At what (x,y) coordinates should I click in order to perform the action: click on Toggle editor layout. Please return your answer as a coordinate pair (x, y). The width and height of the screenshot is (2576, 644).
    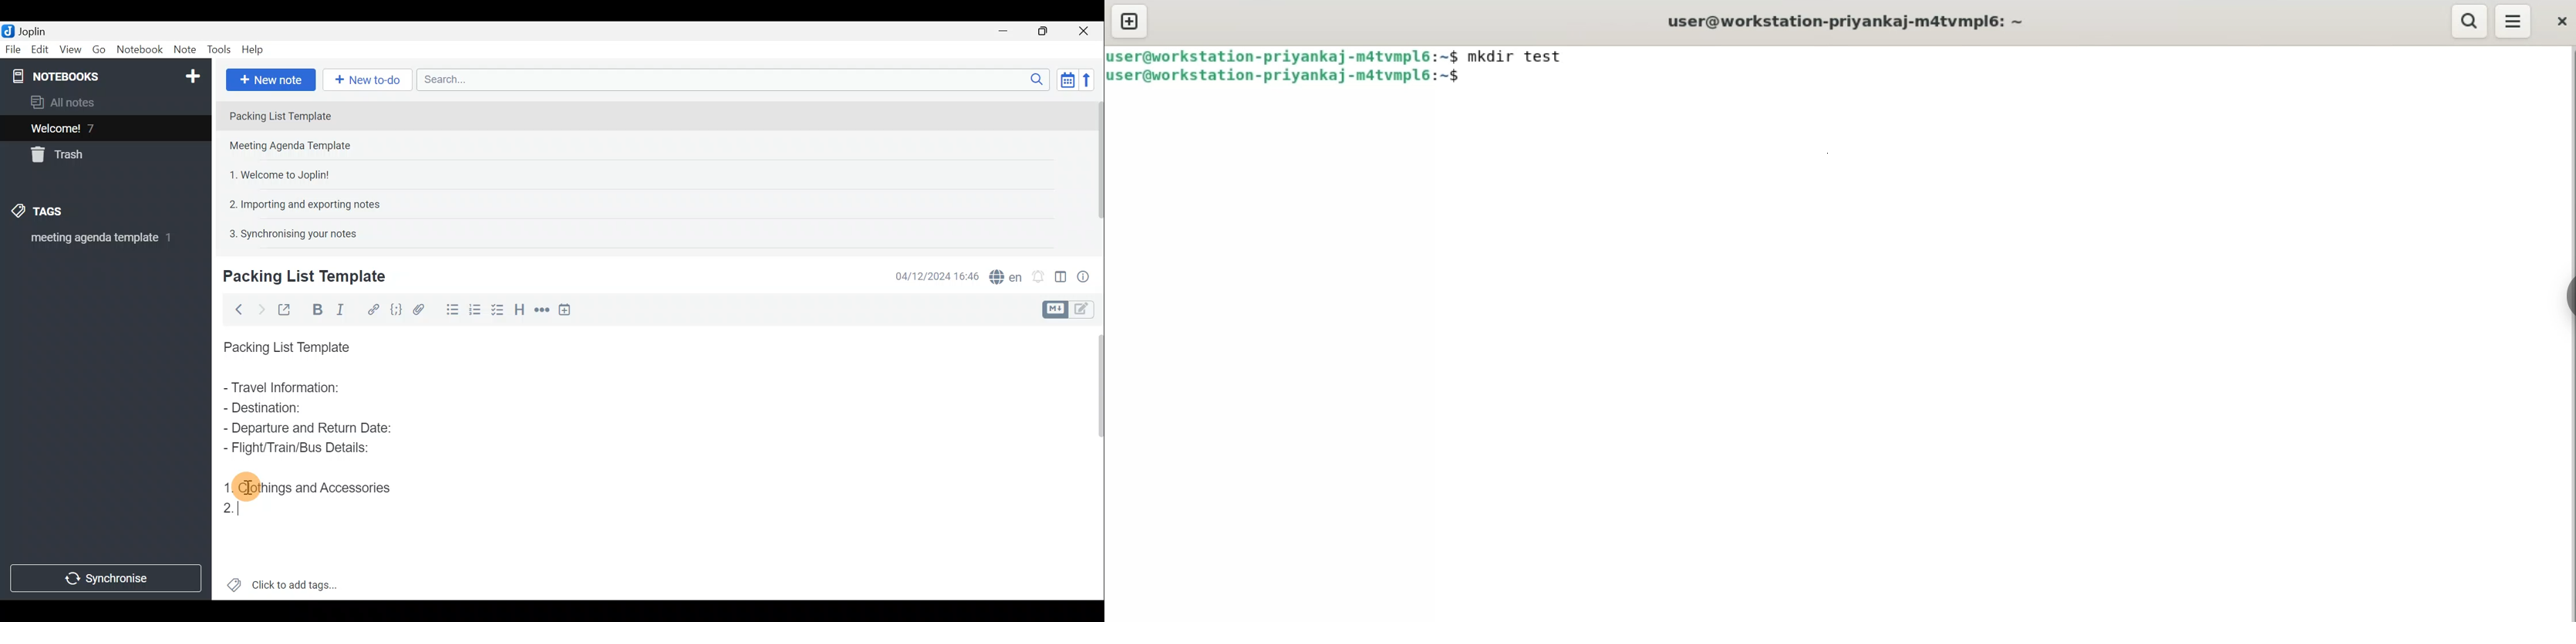
    Looking at the image, I should click on (1061, 273).